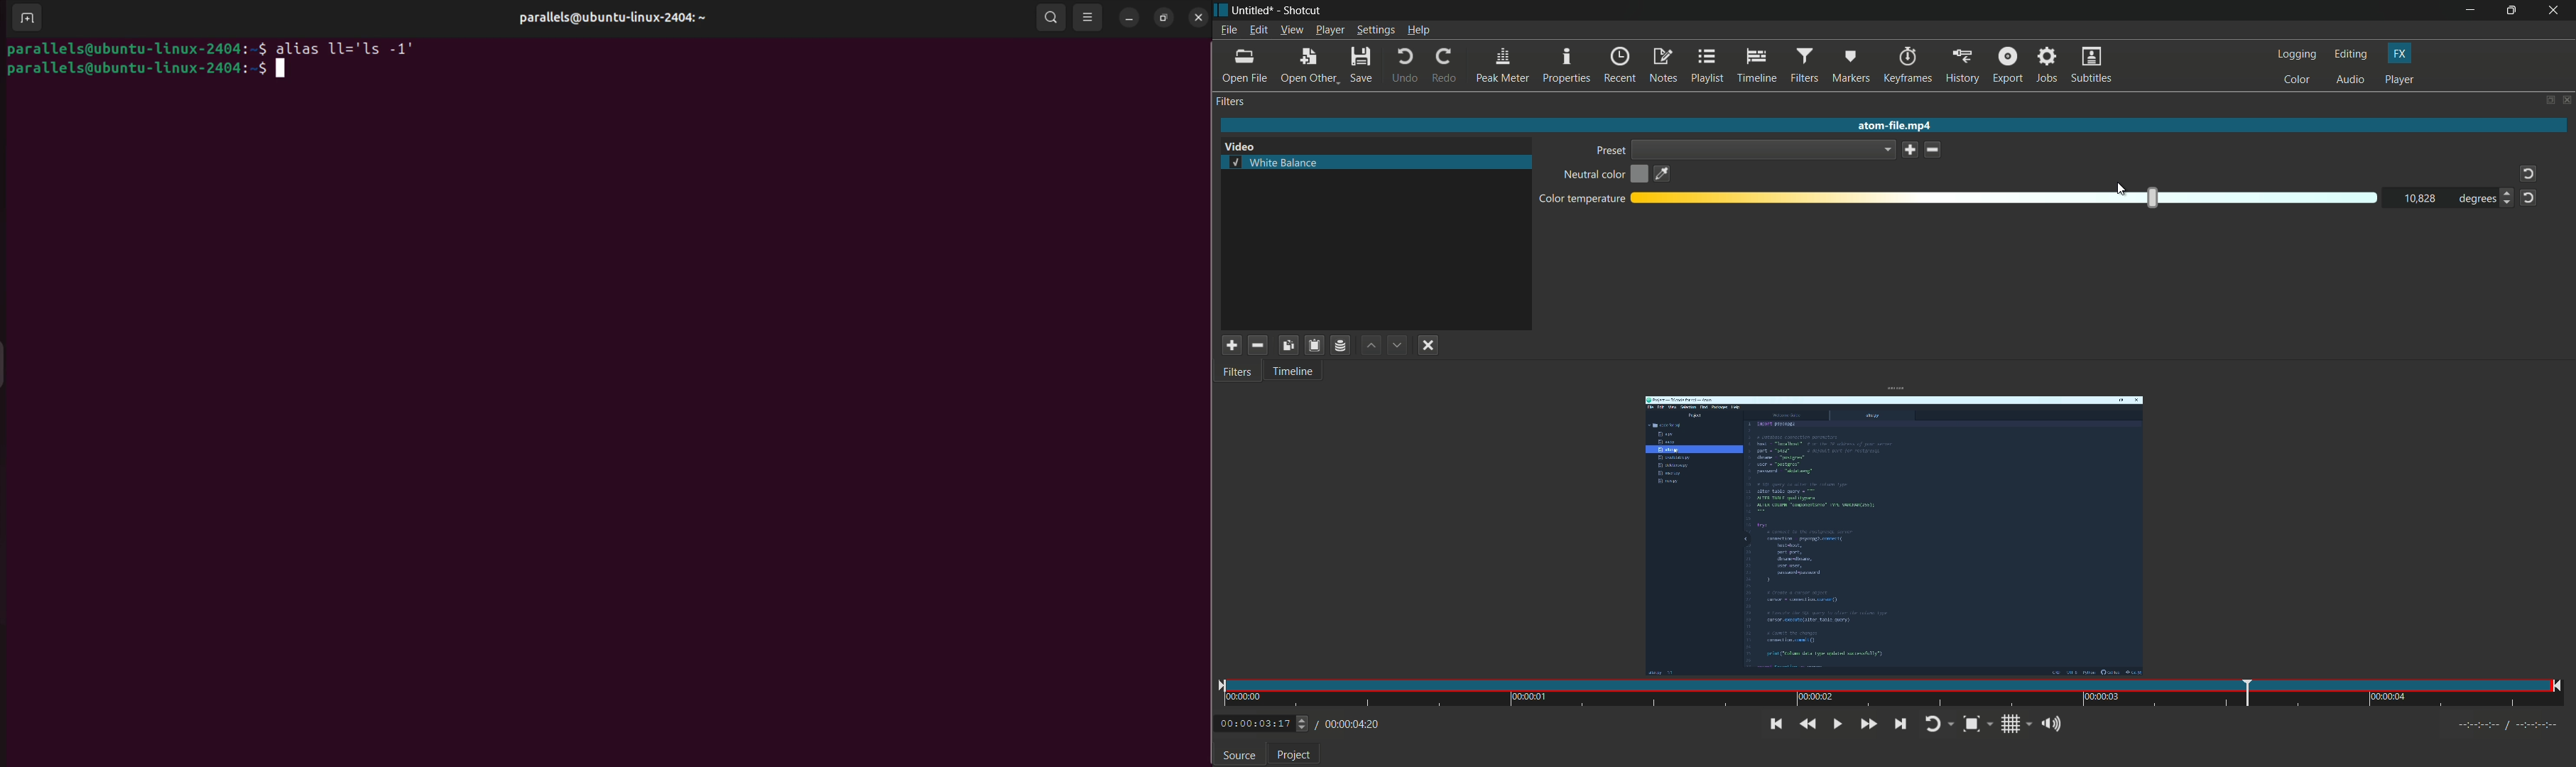 Image resolution: width=2576 pixels, height=784 pixels. Describe the element at coordinates (2054, 723) in the screenshot. I see `show volume control` at that location.